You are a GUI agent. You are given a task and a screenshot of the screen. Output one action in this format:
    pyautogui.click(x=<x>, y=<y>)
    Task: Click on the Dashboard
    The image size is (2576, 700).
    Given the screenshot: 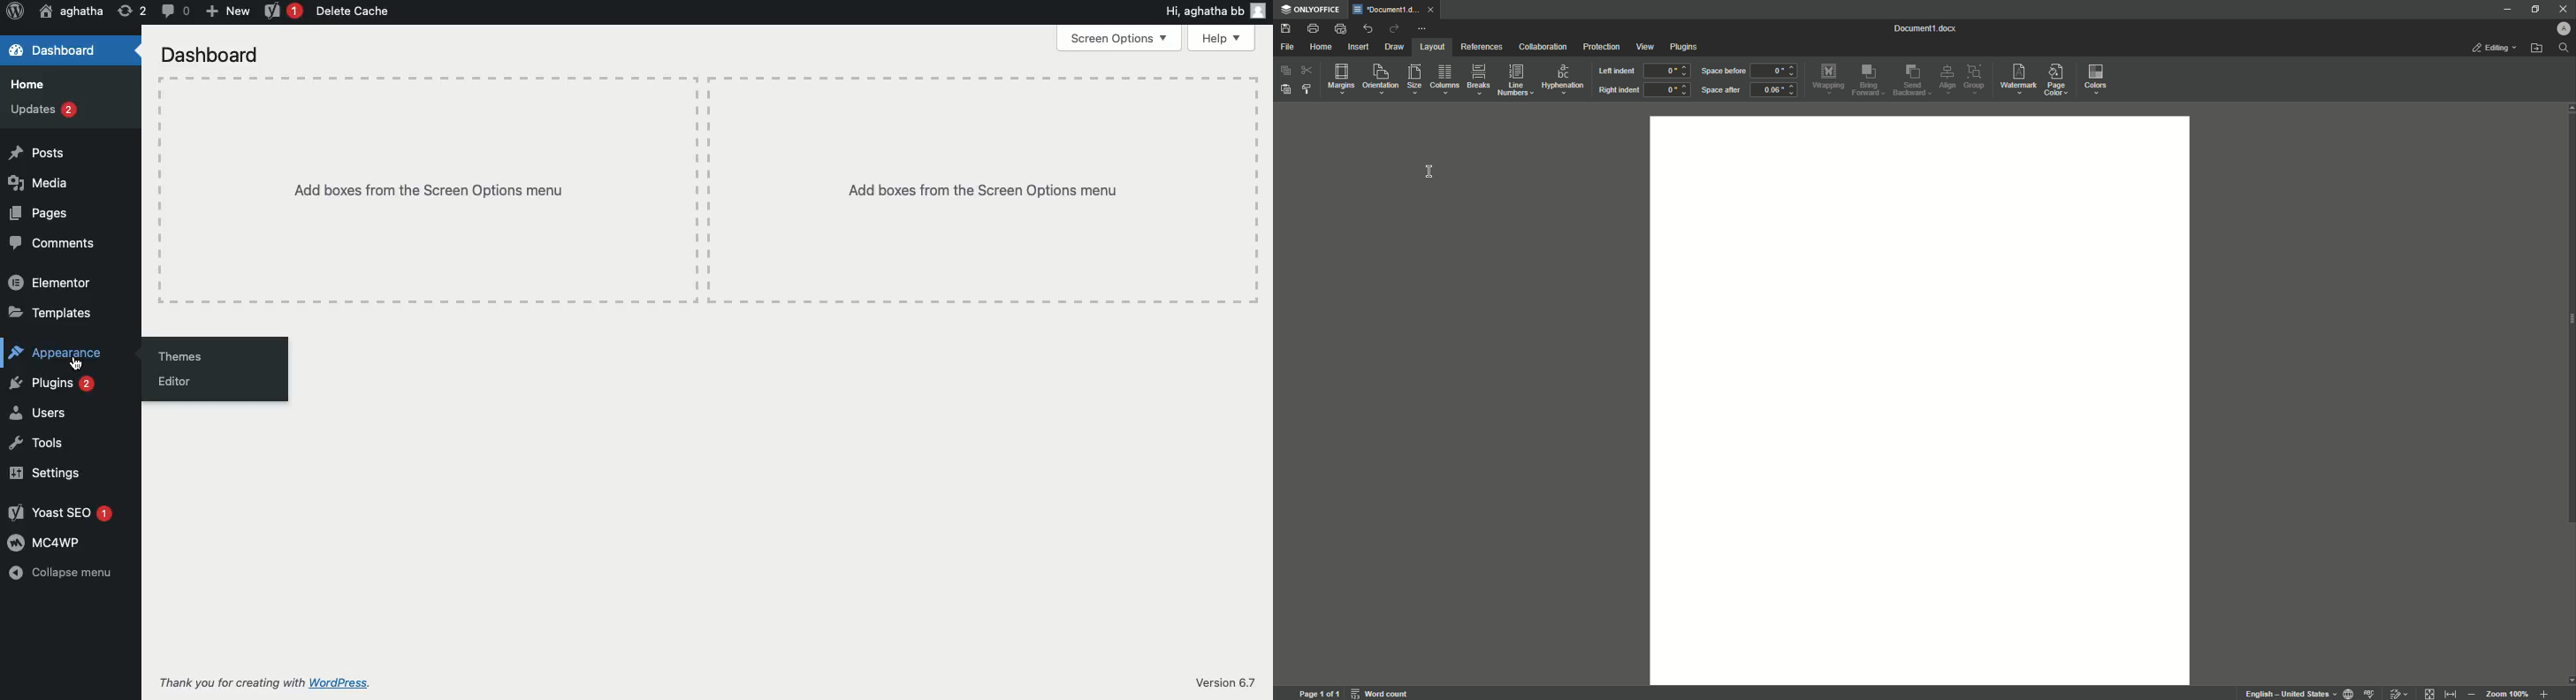 What is the action you would take?
    pyautogui.click(x=55, y=49)
    